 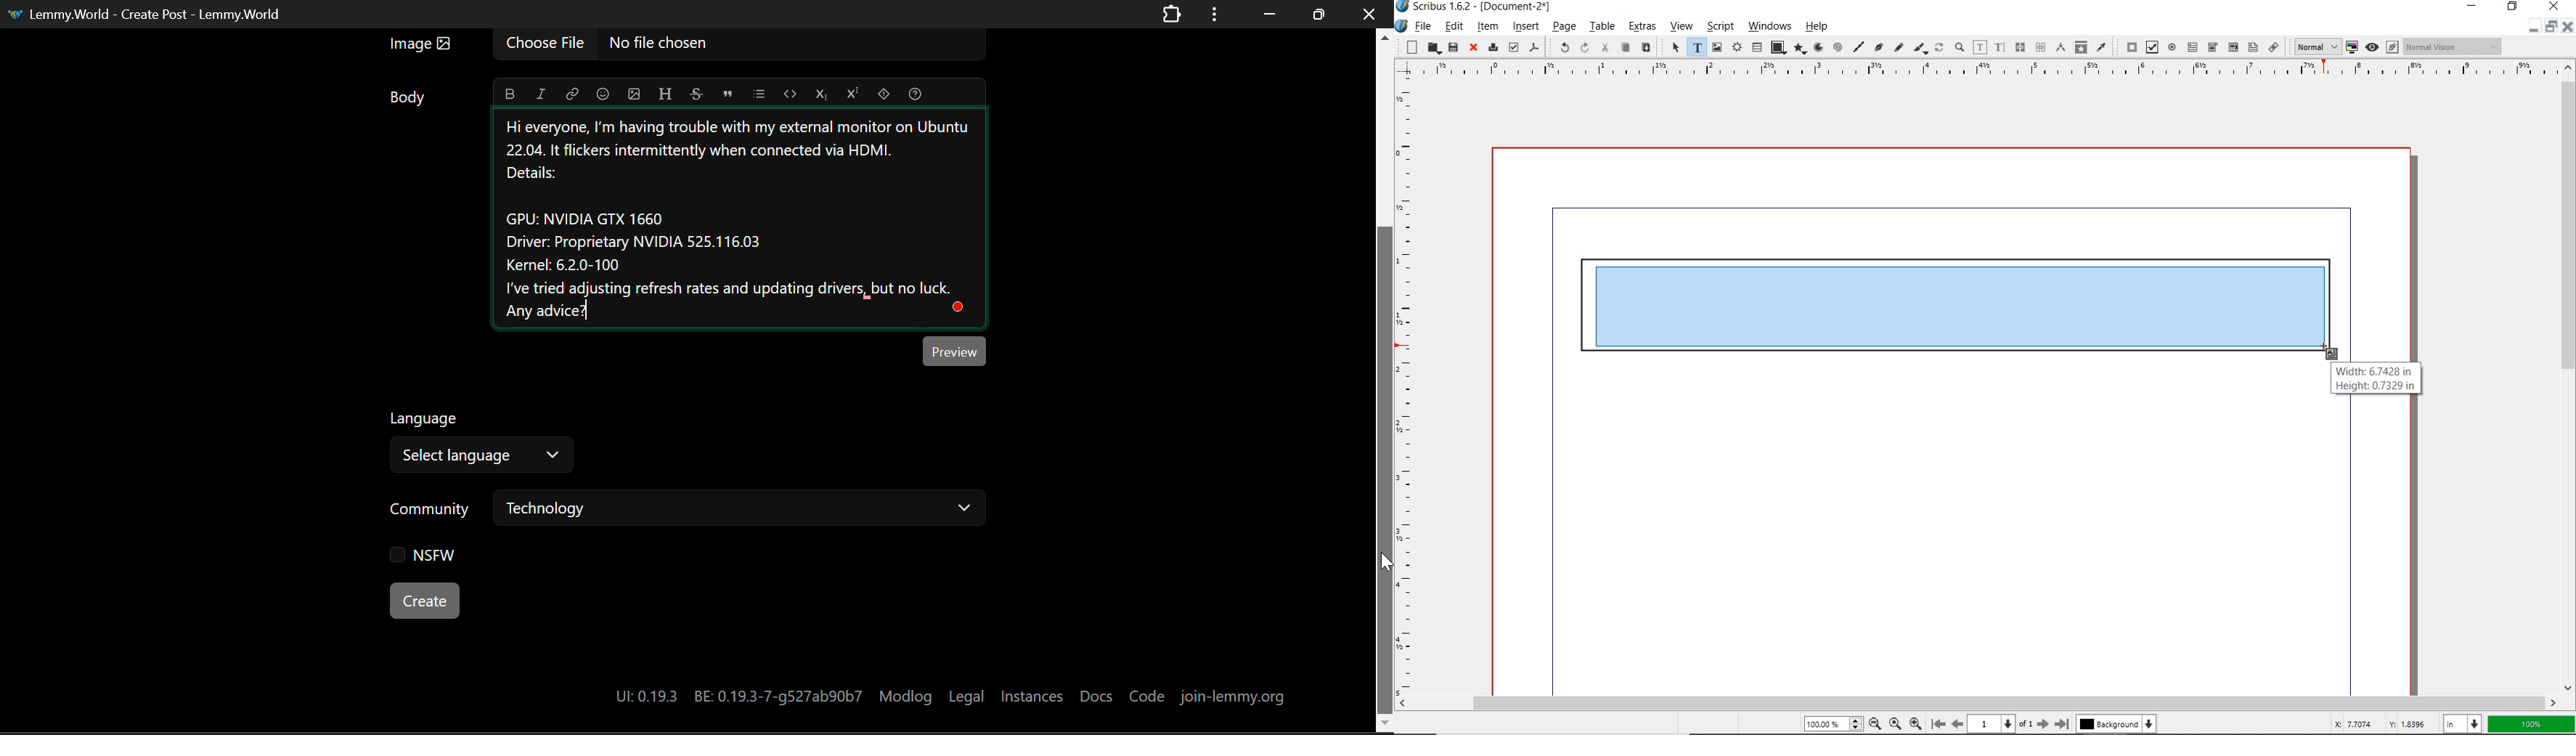 I want to click on item, so click(x=1488, y=27).